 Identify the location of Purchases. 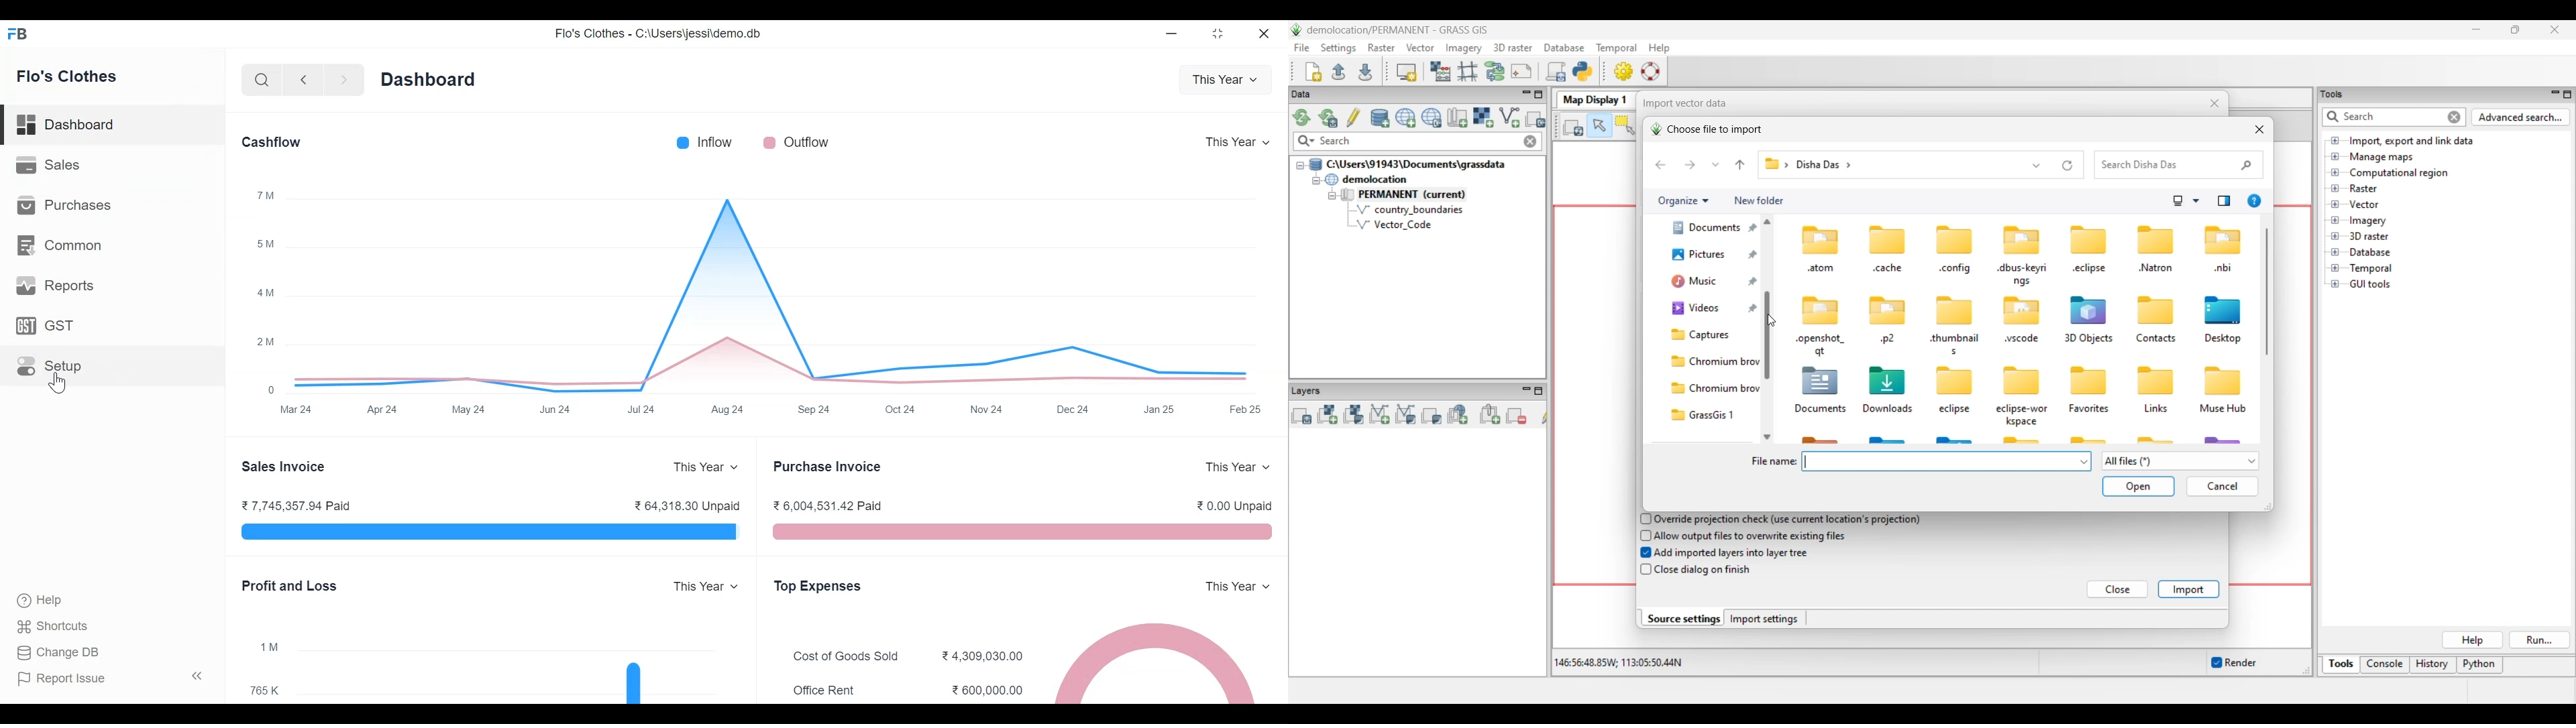
(62, 206).